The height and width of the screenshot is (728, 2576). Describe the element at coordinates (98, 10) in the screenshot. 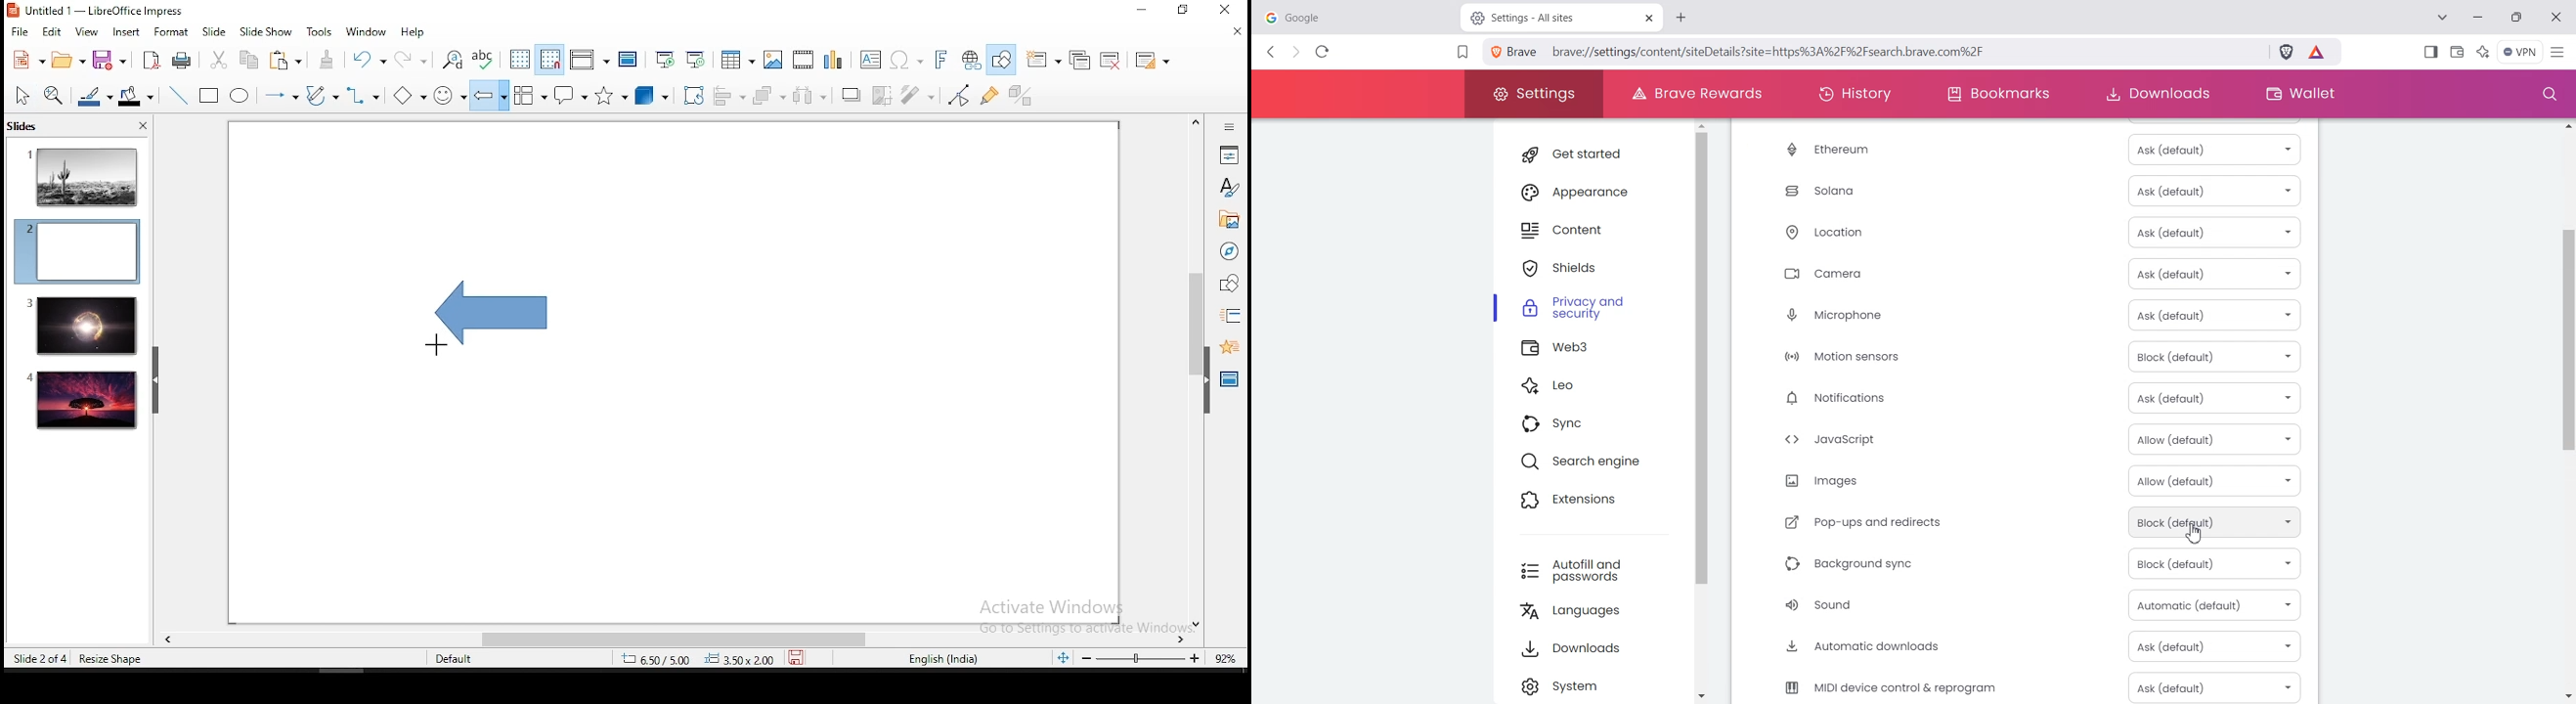

I see `window name` at that location.